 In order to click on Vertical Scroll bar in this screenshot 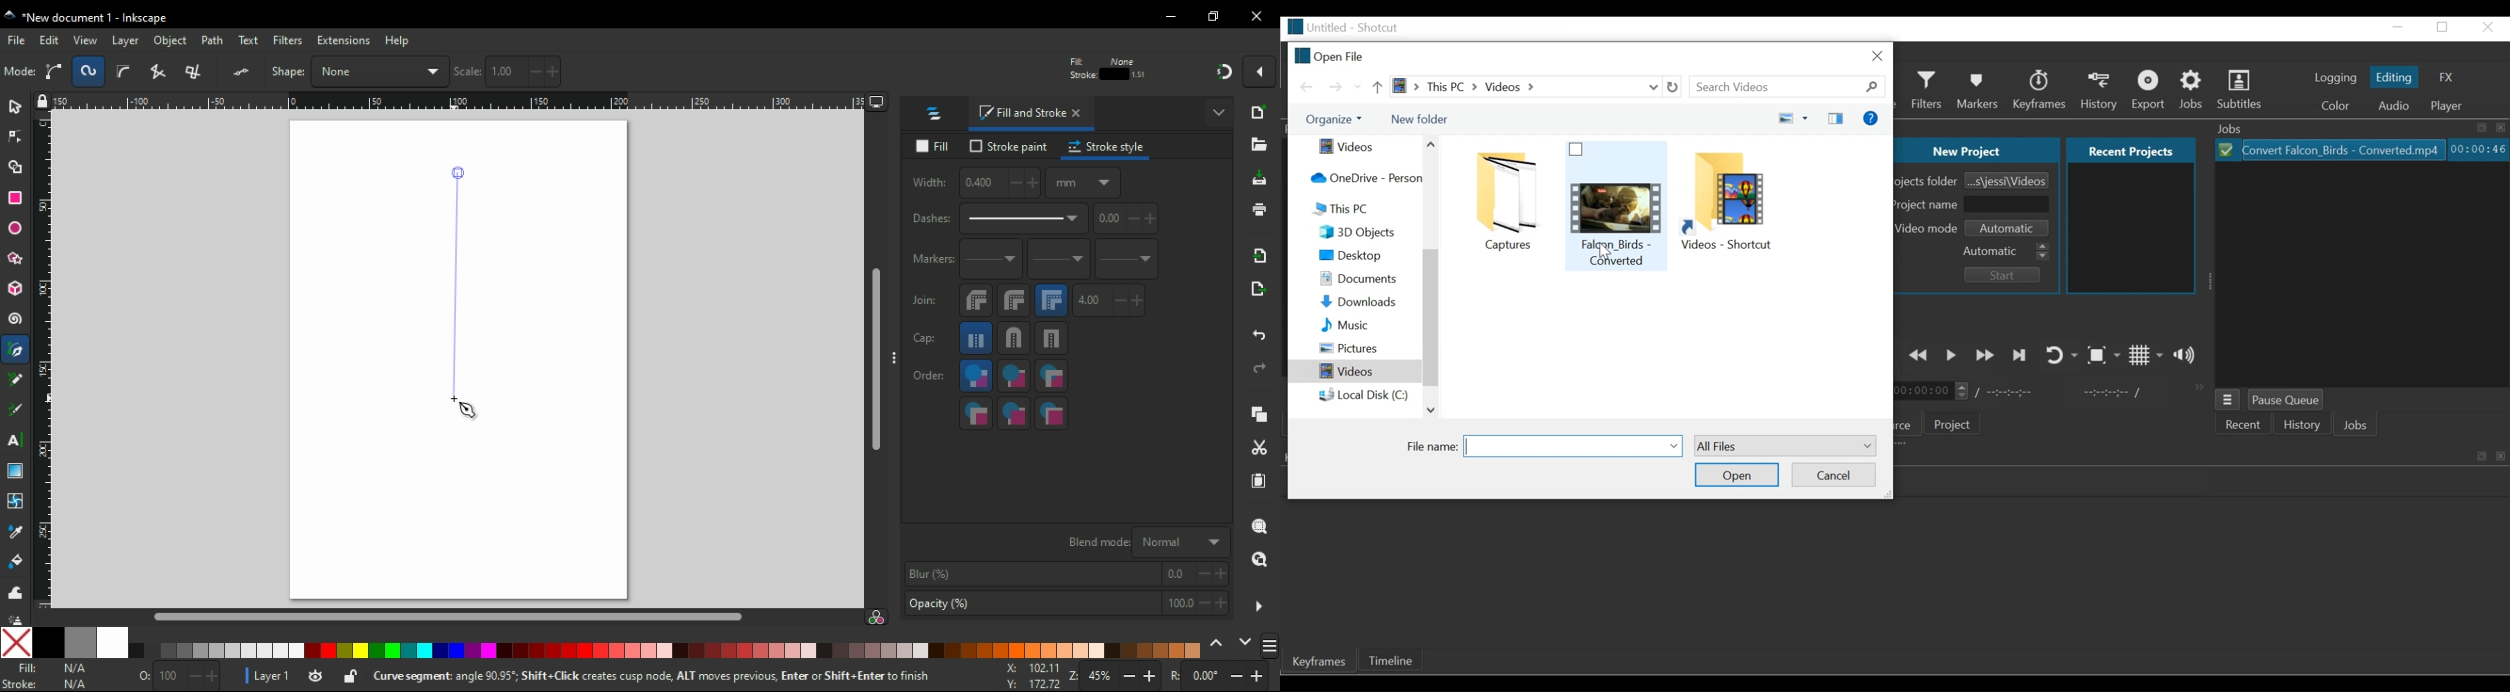, I will do `click(1431, 318)`.